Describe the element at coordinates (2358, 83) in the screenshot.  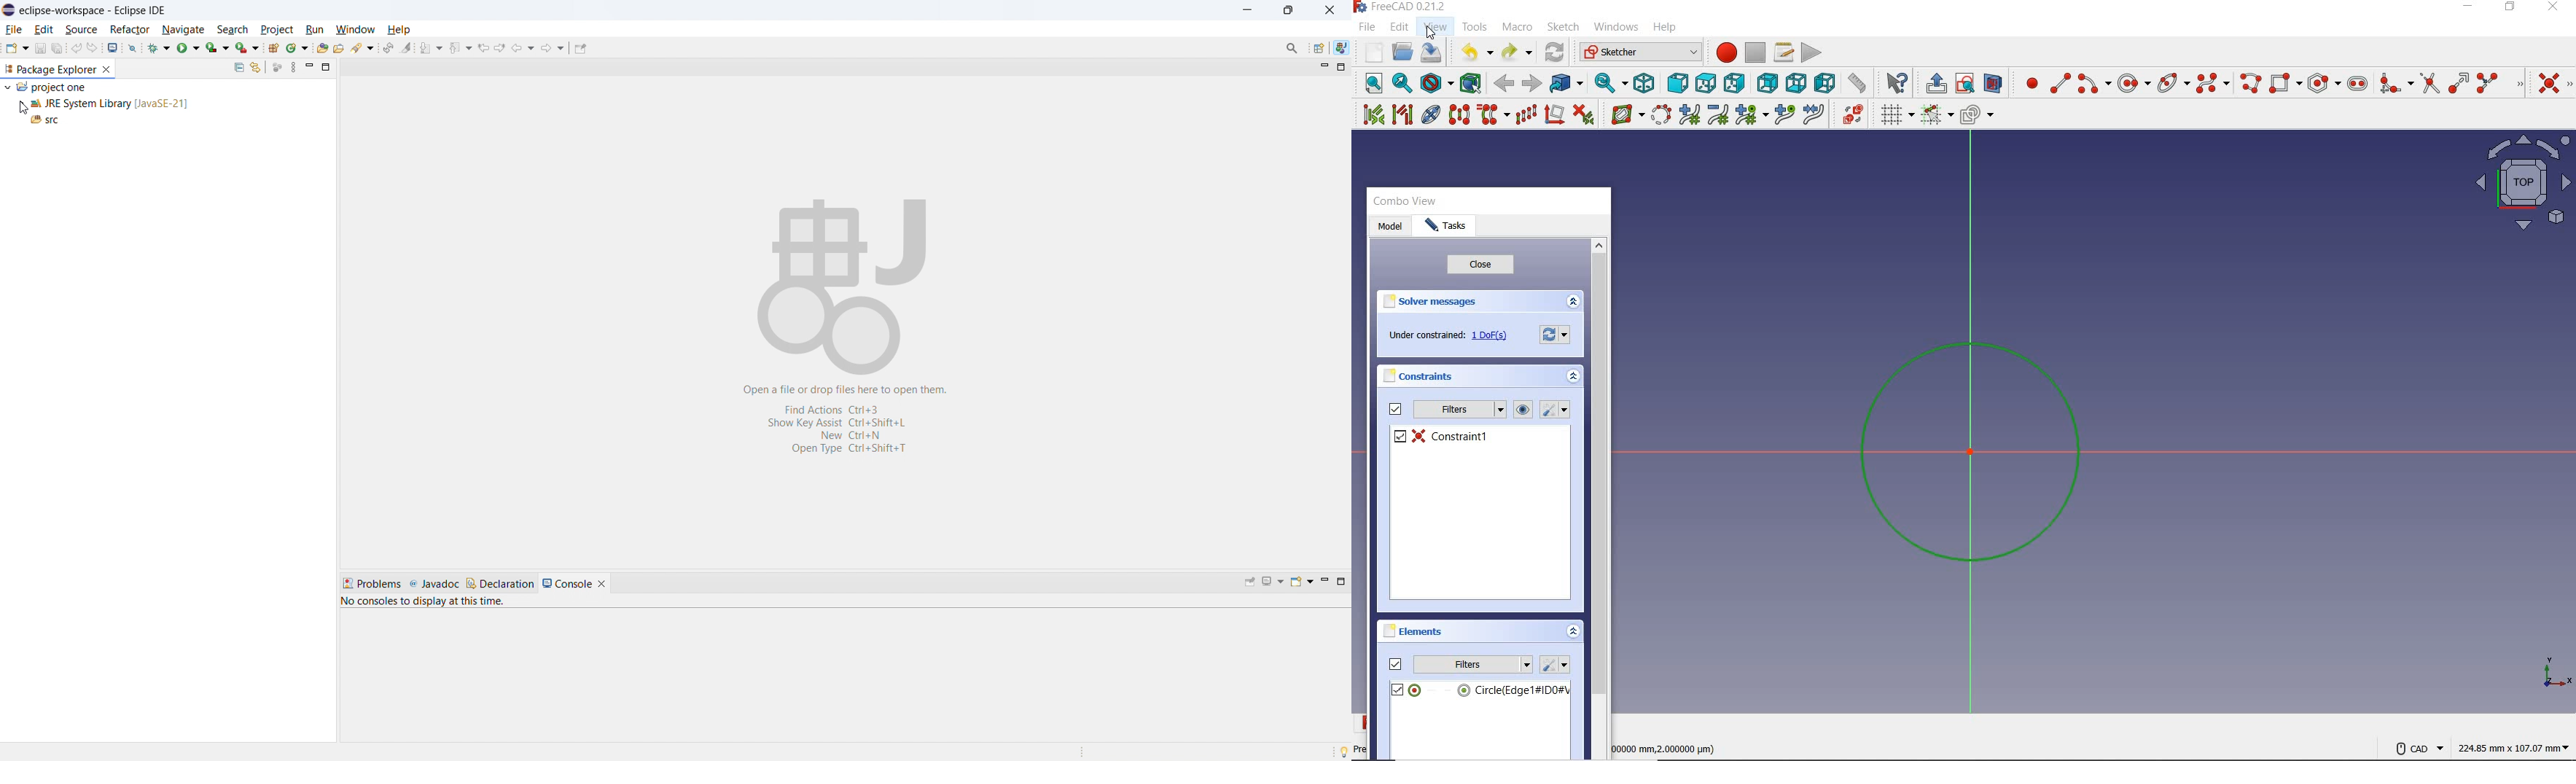
I see `create slot` at that location.